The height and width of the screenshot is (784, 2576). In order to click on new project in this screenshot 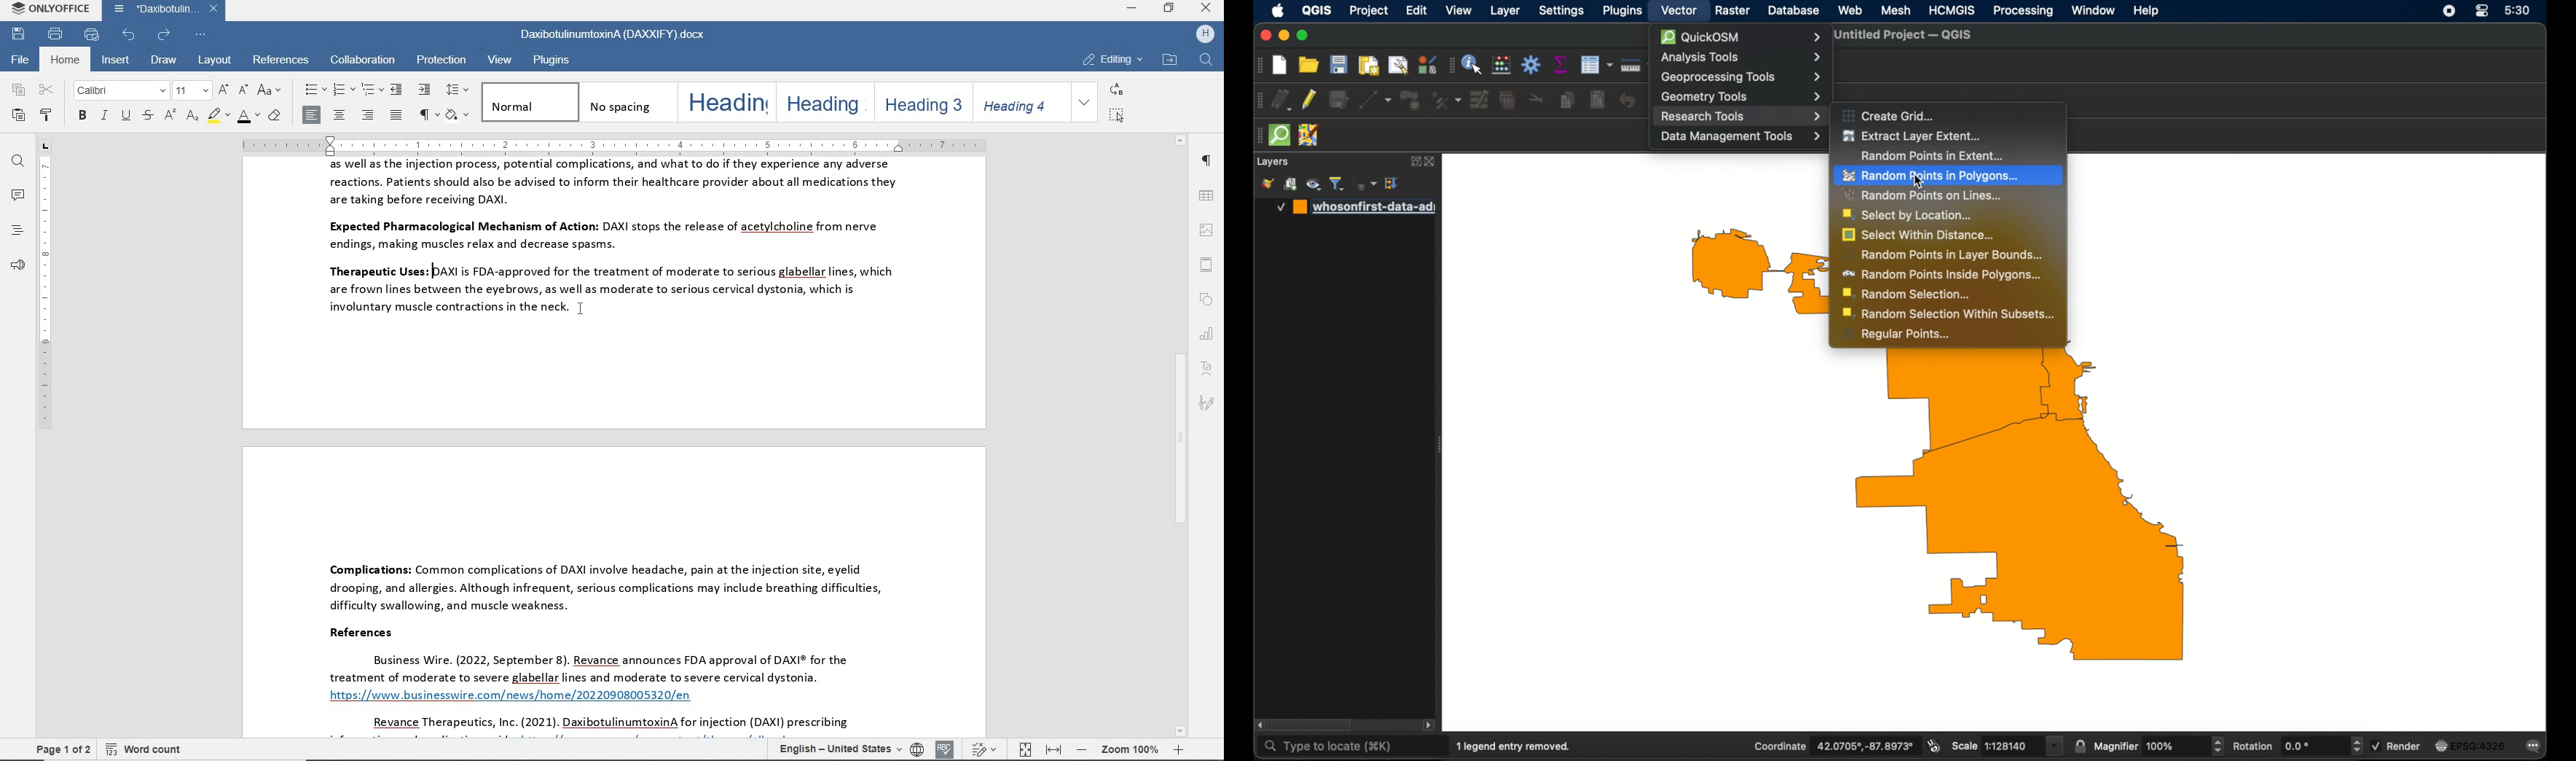, I will do `click(1280, 65)`.